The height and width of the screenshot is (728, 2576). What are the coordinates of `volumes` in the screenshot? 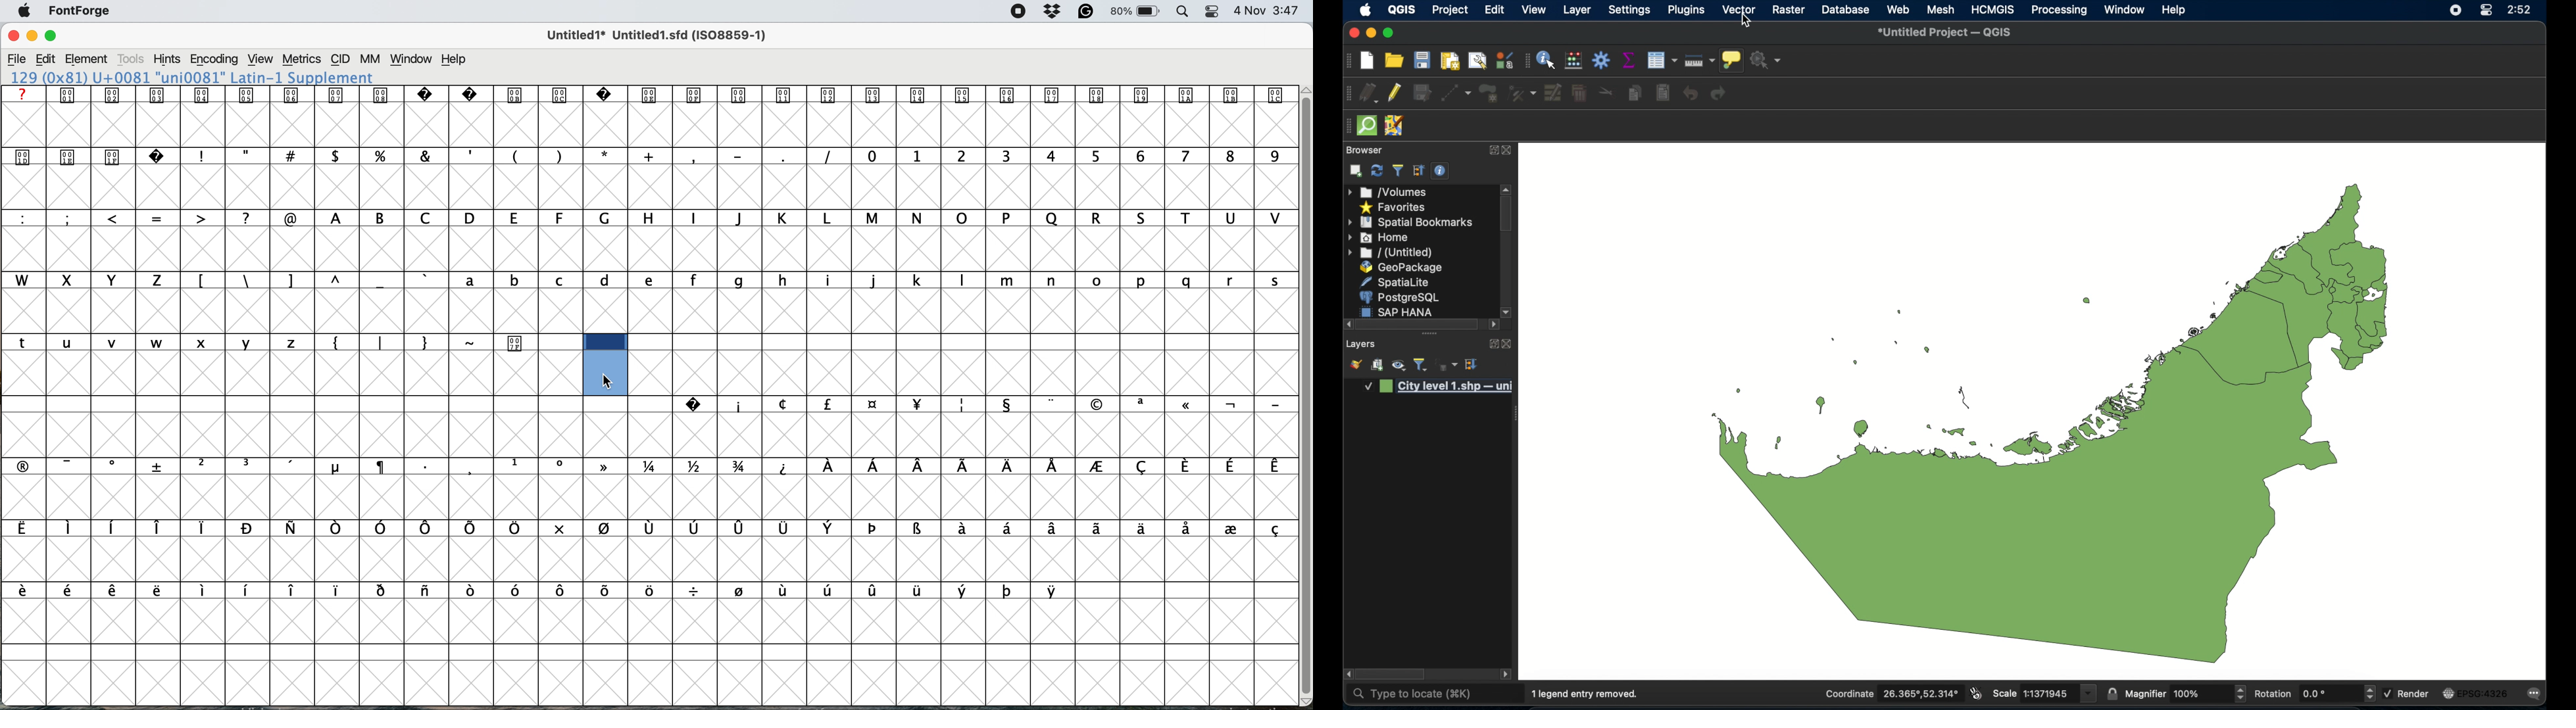 It's located at (1388, 191).